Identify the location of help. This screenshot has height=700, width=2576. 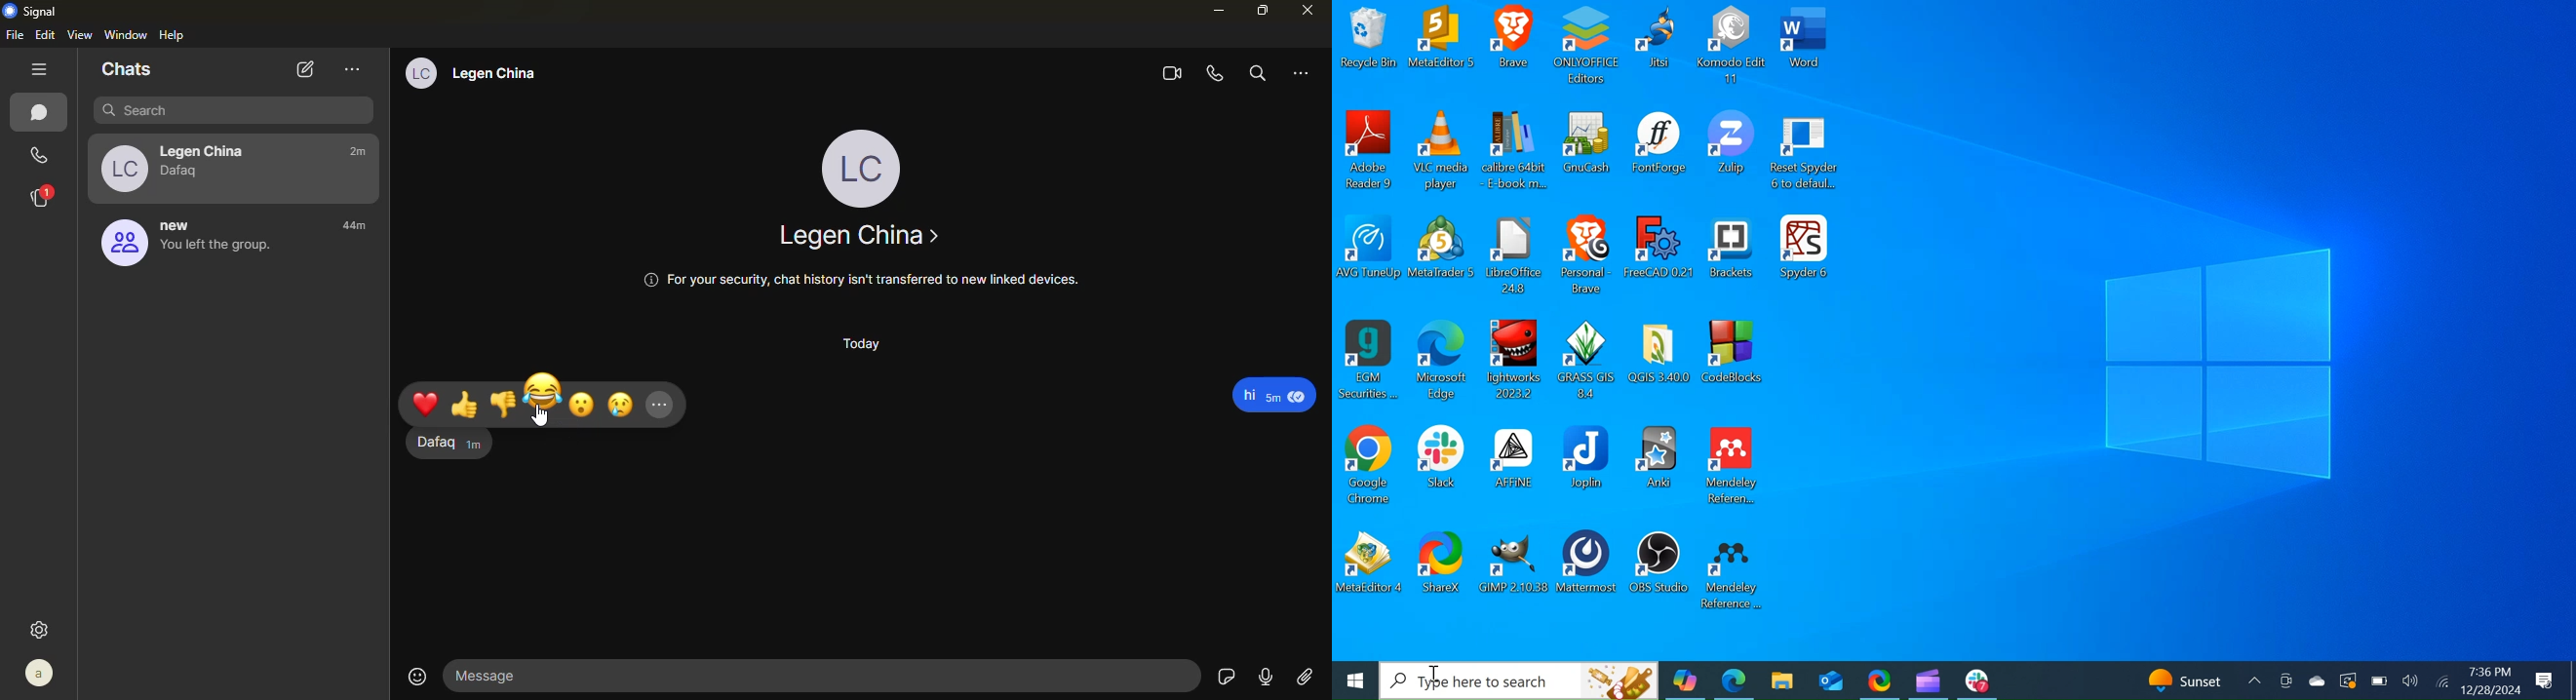
(174, 35).